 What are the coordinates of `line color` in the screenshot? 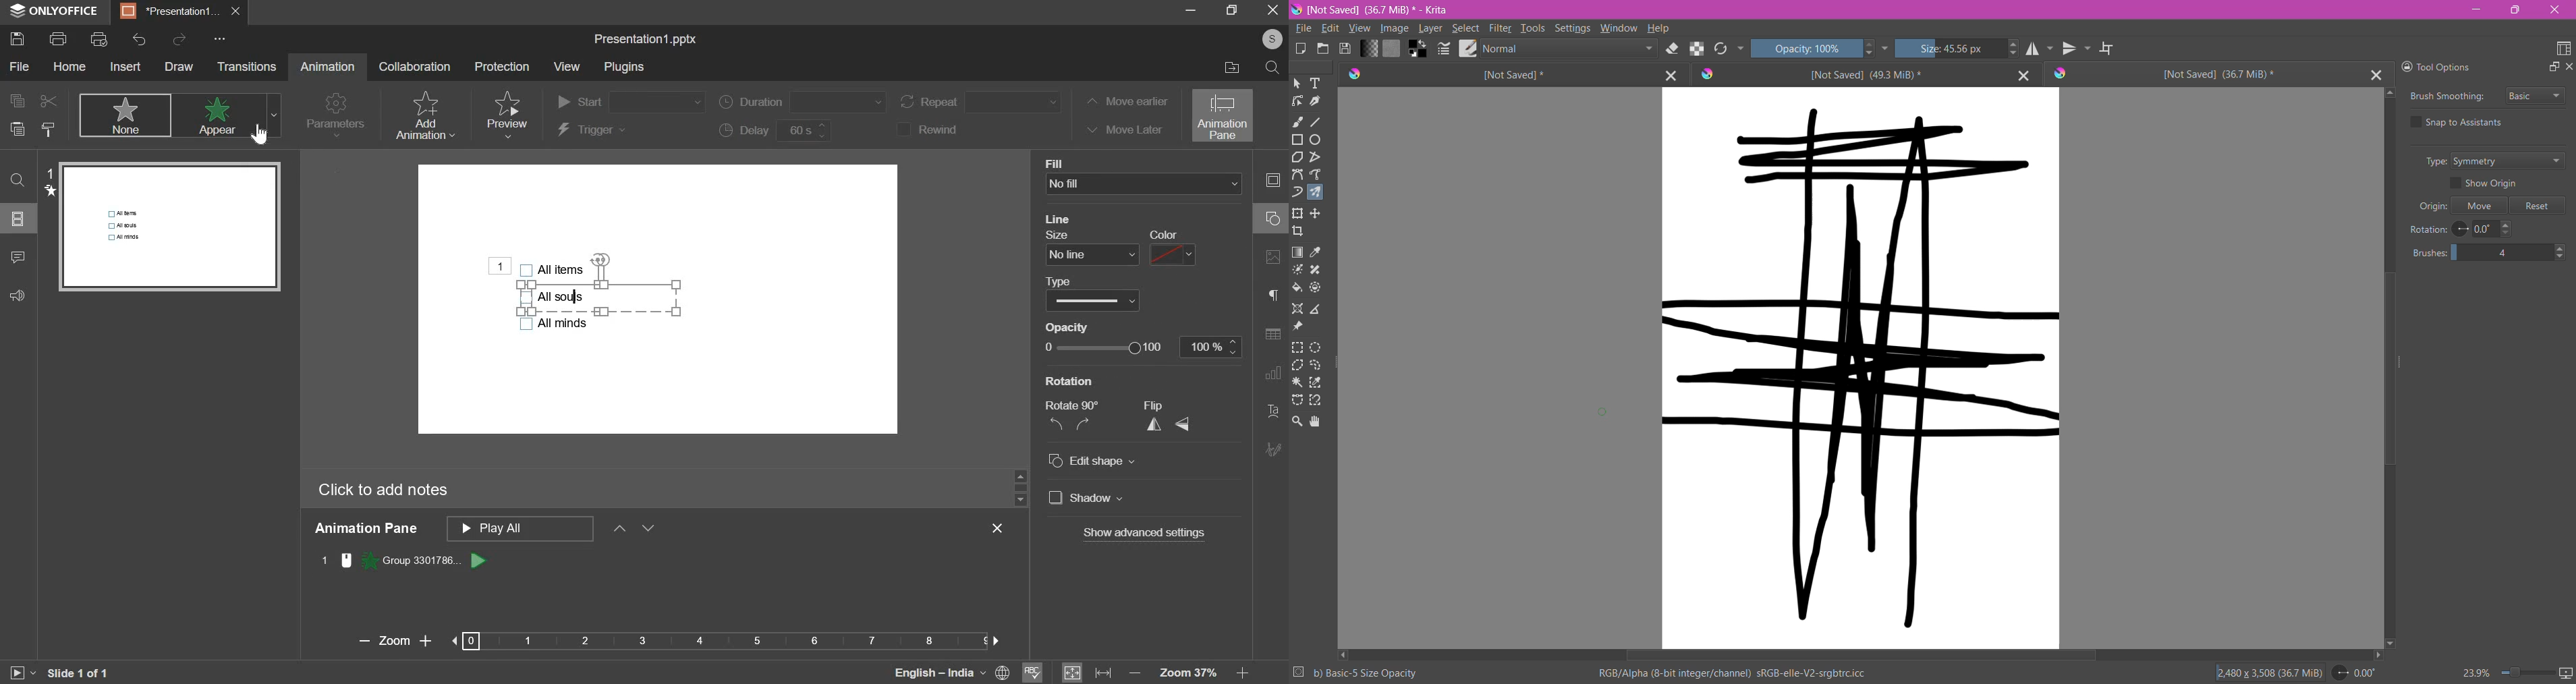 It's located at (1172, 254).